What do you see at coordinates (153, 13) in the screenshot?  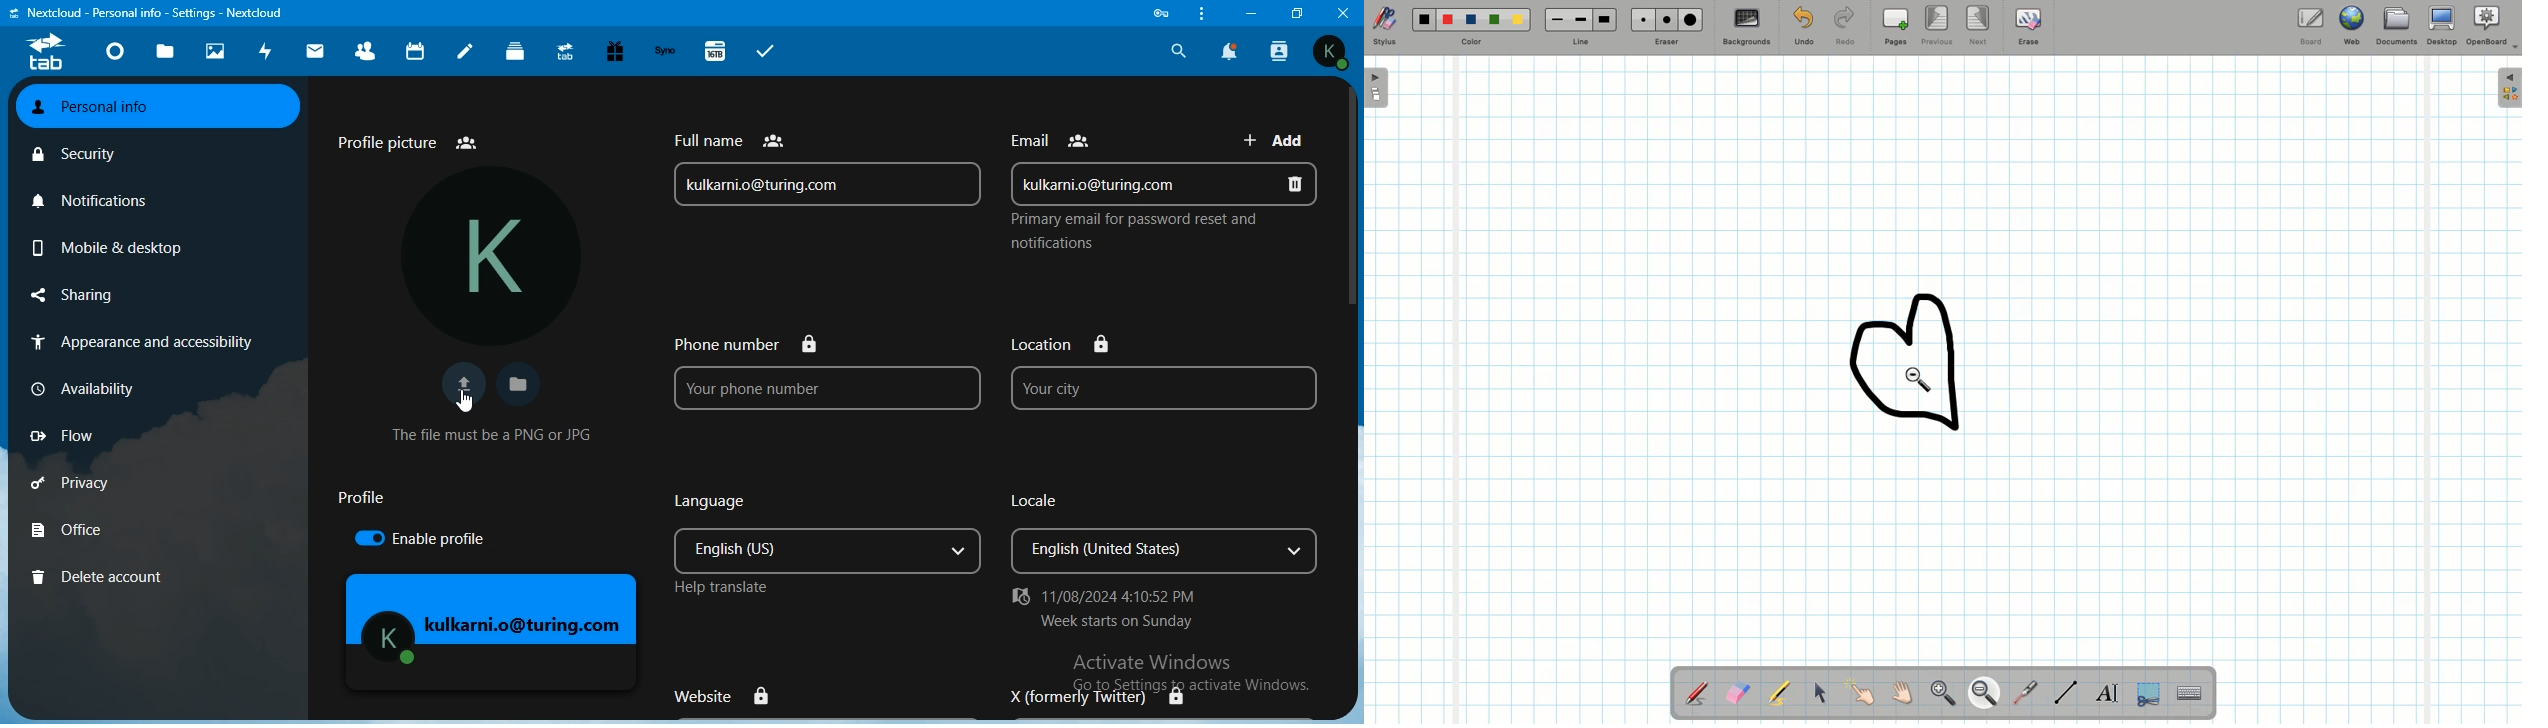 I see `text` at bounding box center [153, 13].